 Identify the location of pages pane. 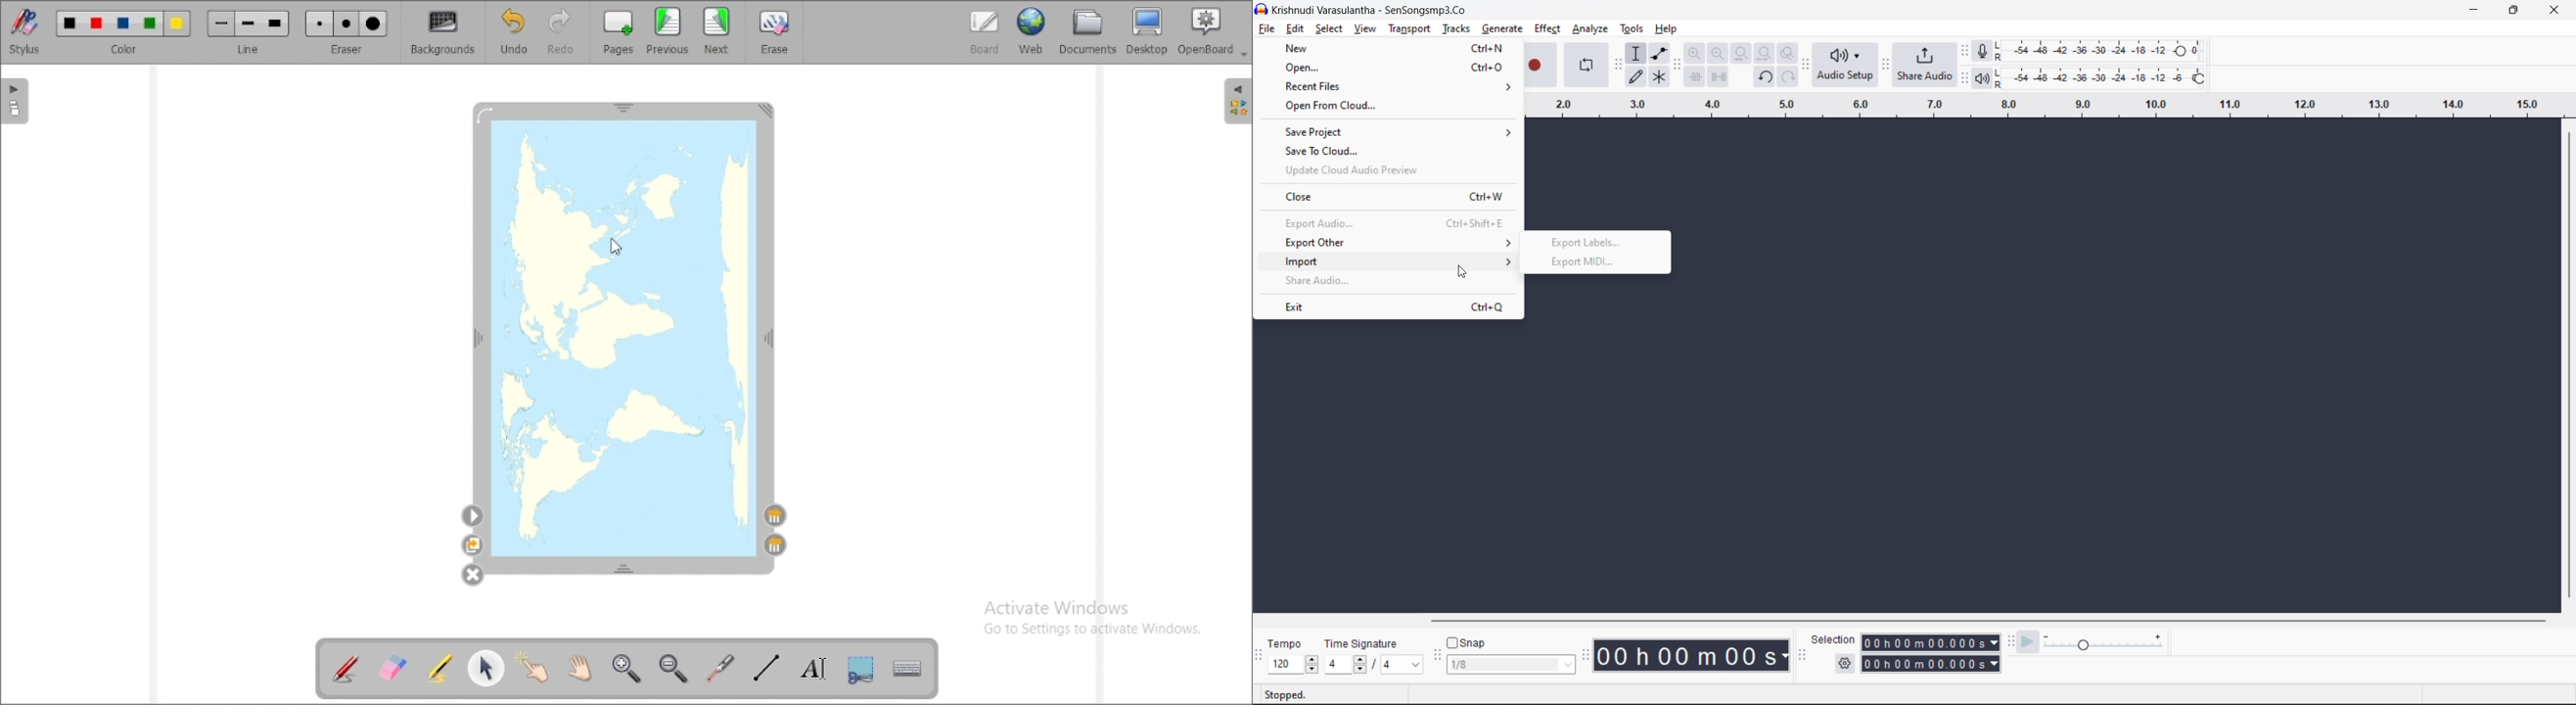
(16, 102).